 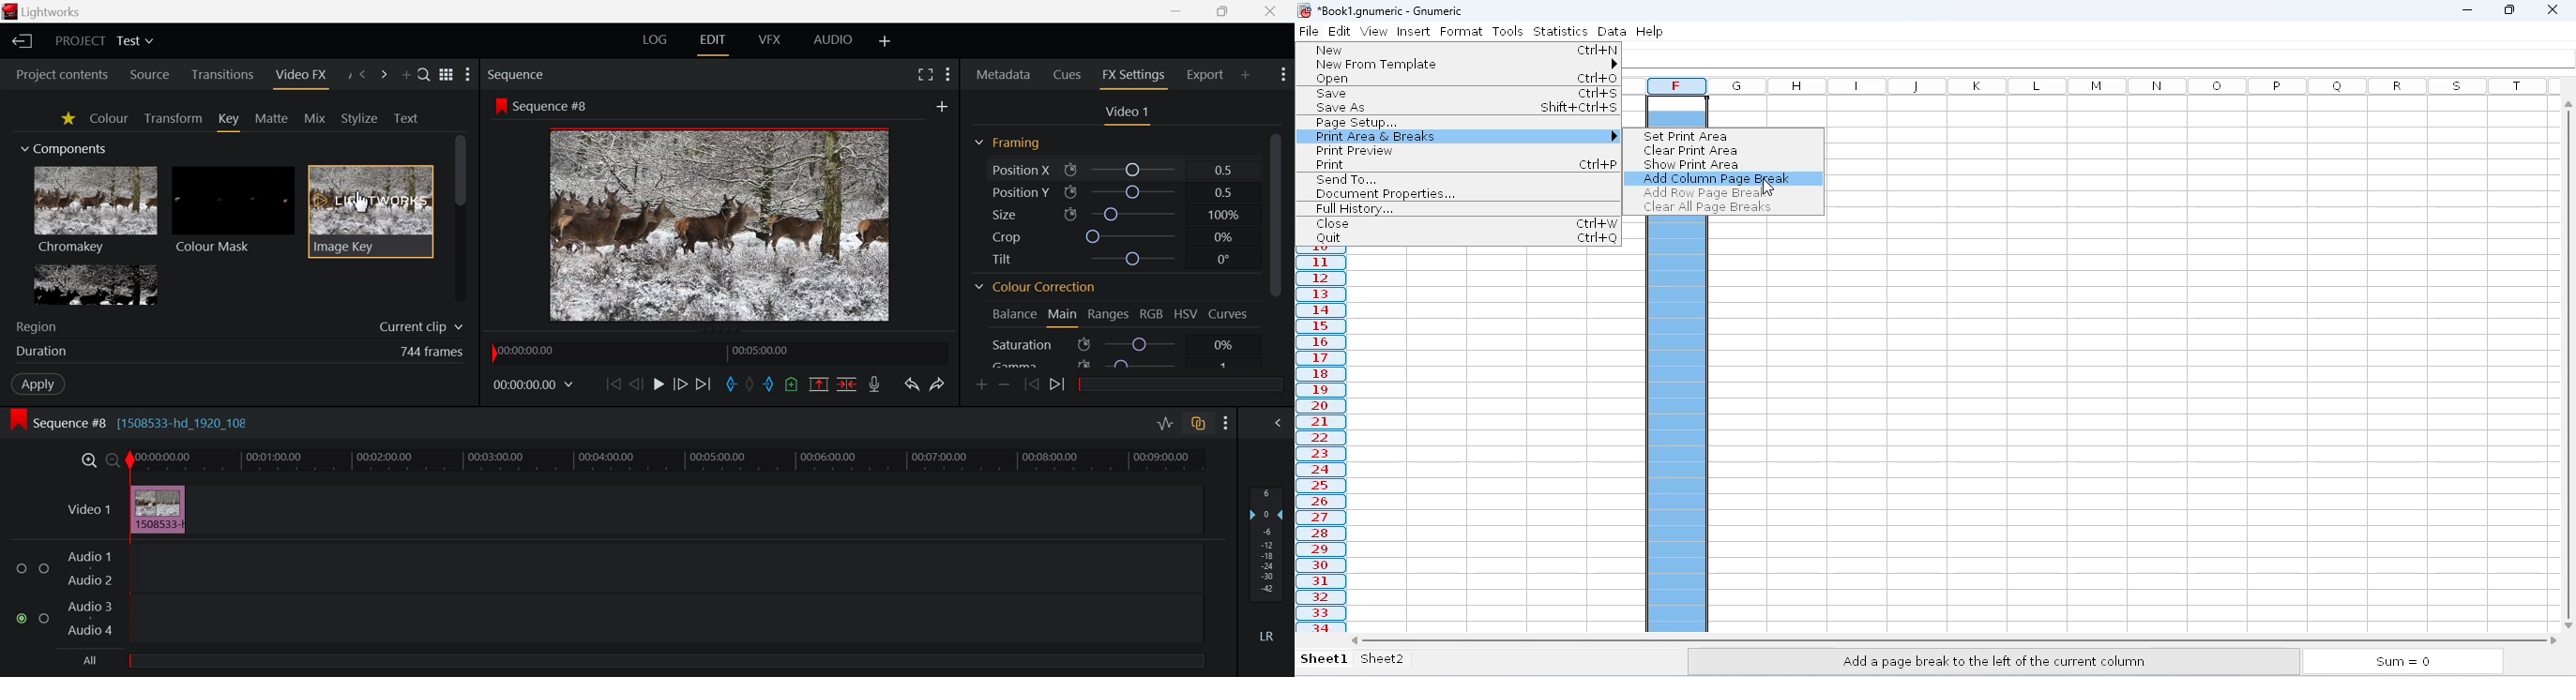 What do you see at coordinates (1004, 76) in the screenshot?
I see `Metadata` at bounding box center [1004, 76].